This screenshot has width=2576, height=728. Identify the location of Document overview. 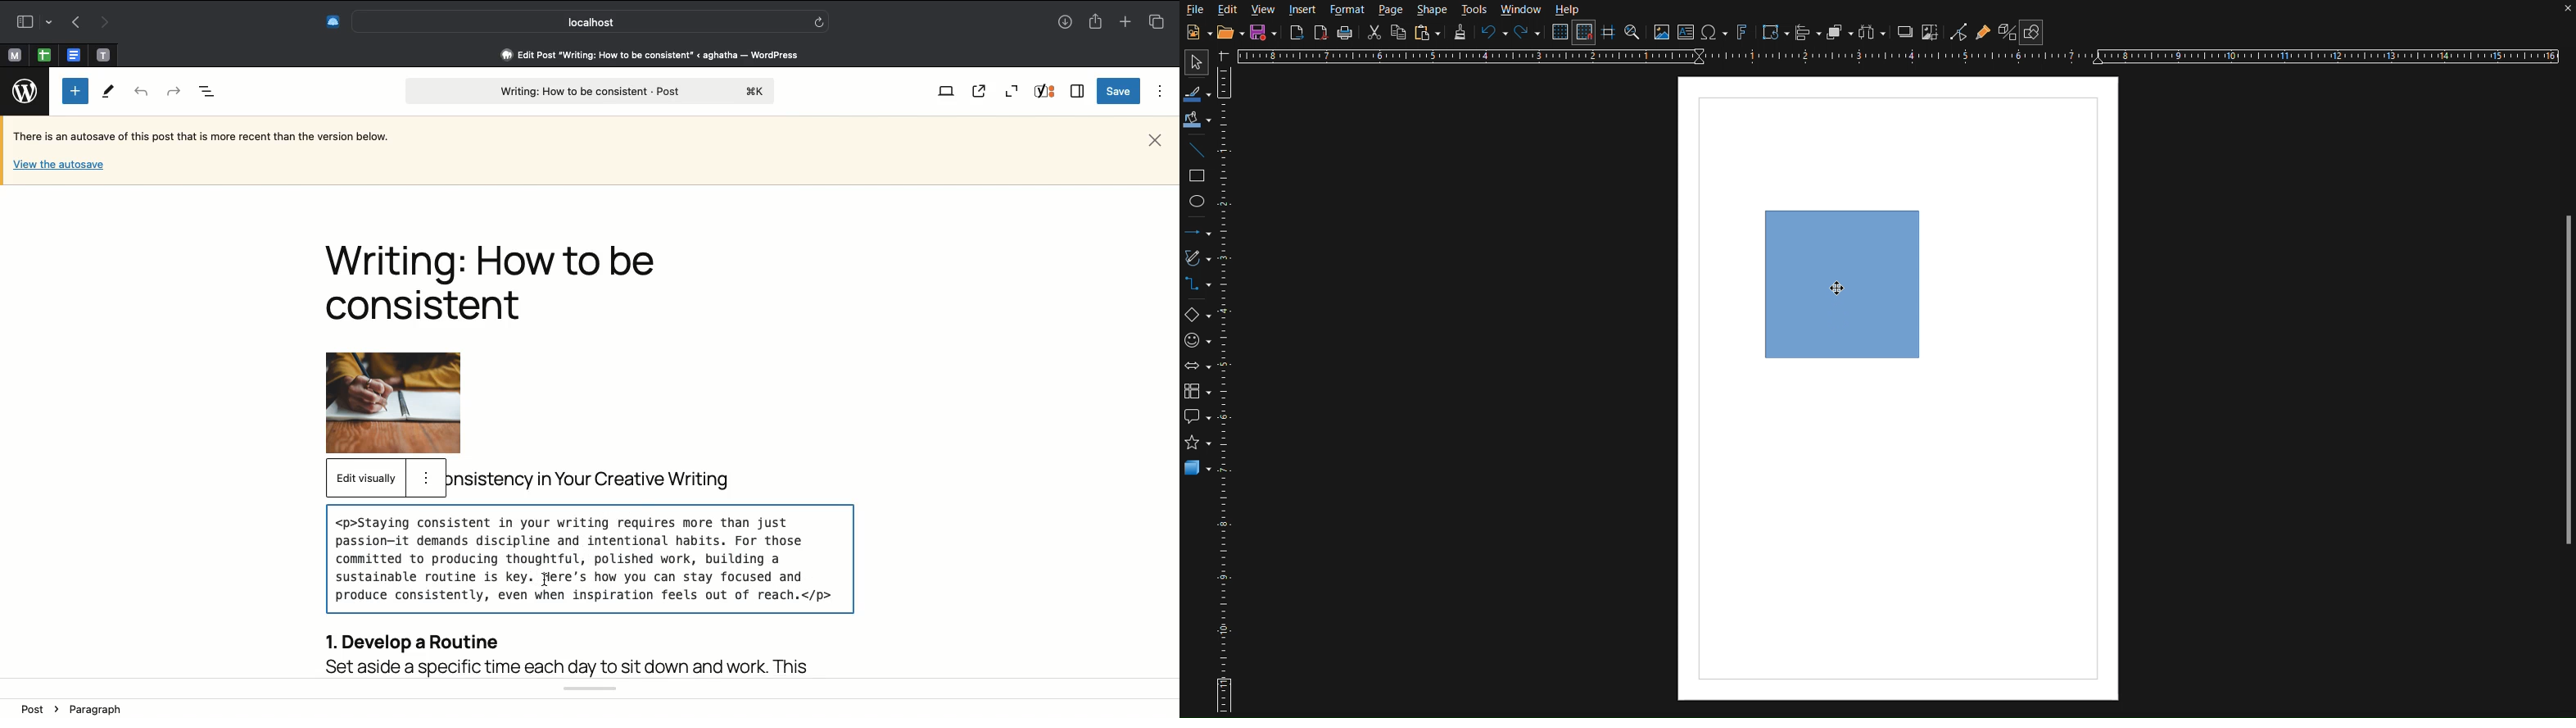
(207, 93).